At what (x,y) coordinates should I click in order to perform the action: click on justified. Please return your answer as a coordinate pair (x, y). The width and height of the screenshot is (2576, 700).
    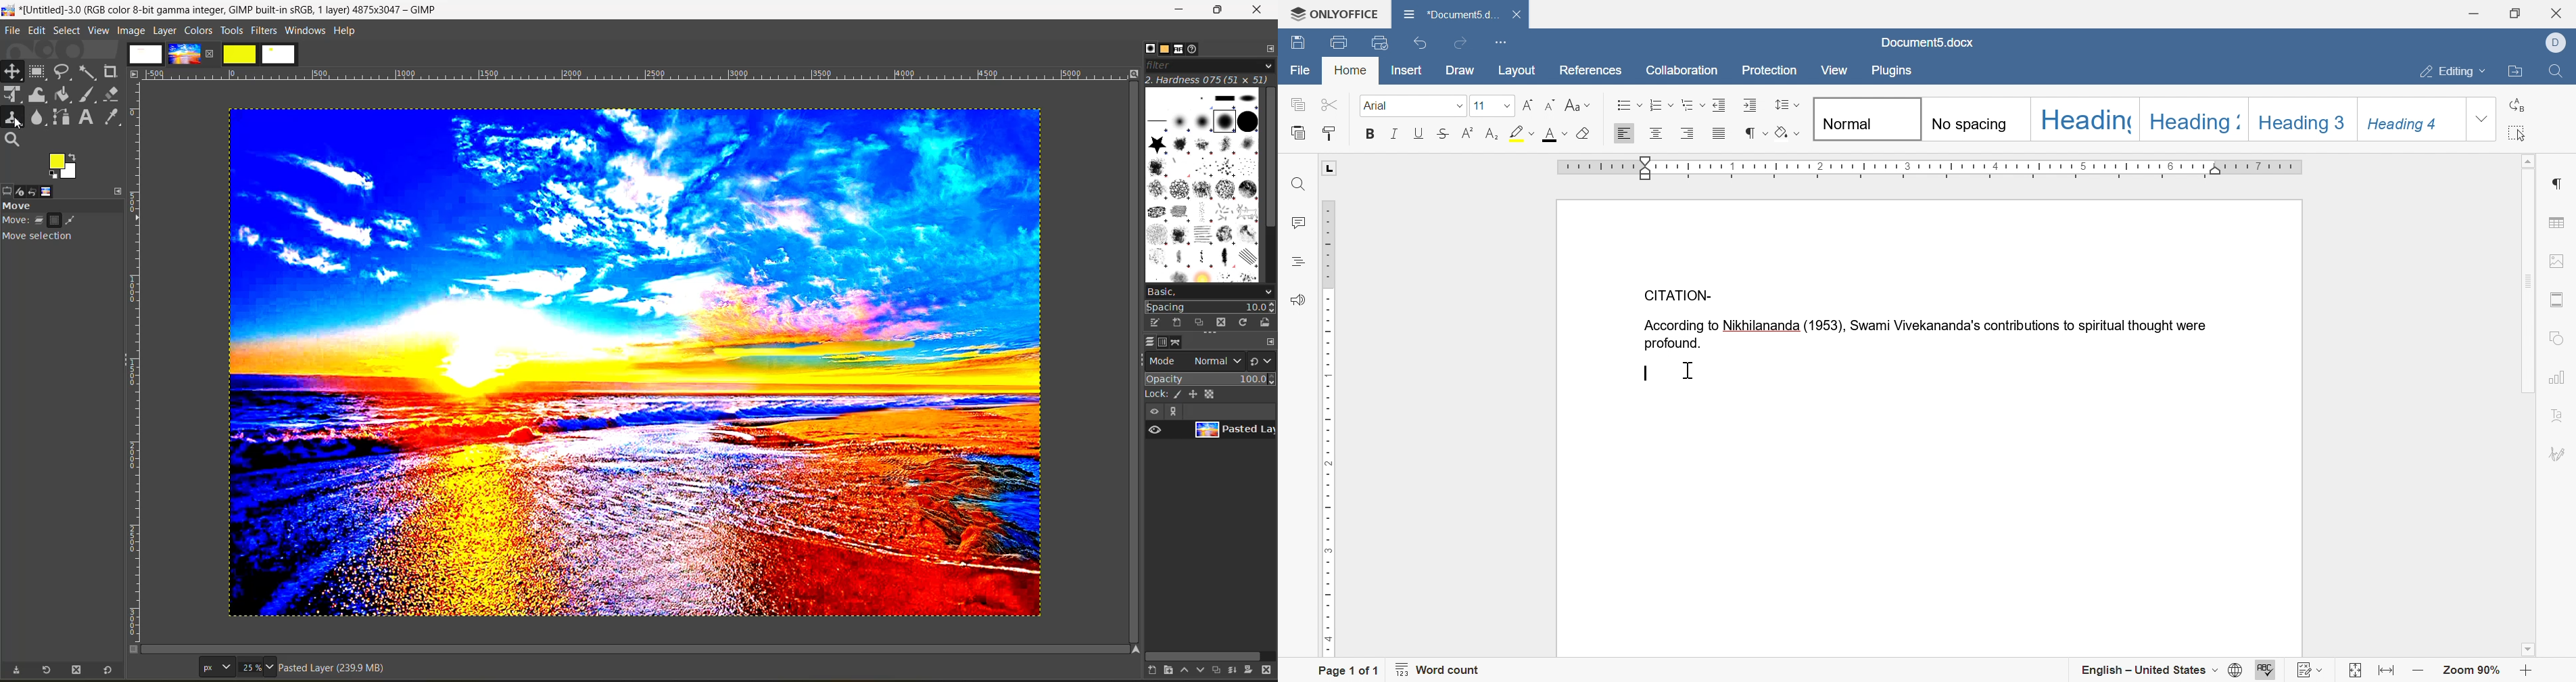
    Looking at the image, I should click on (1718, 132).